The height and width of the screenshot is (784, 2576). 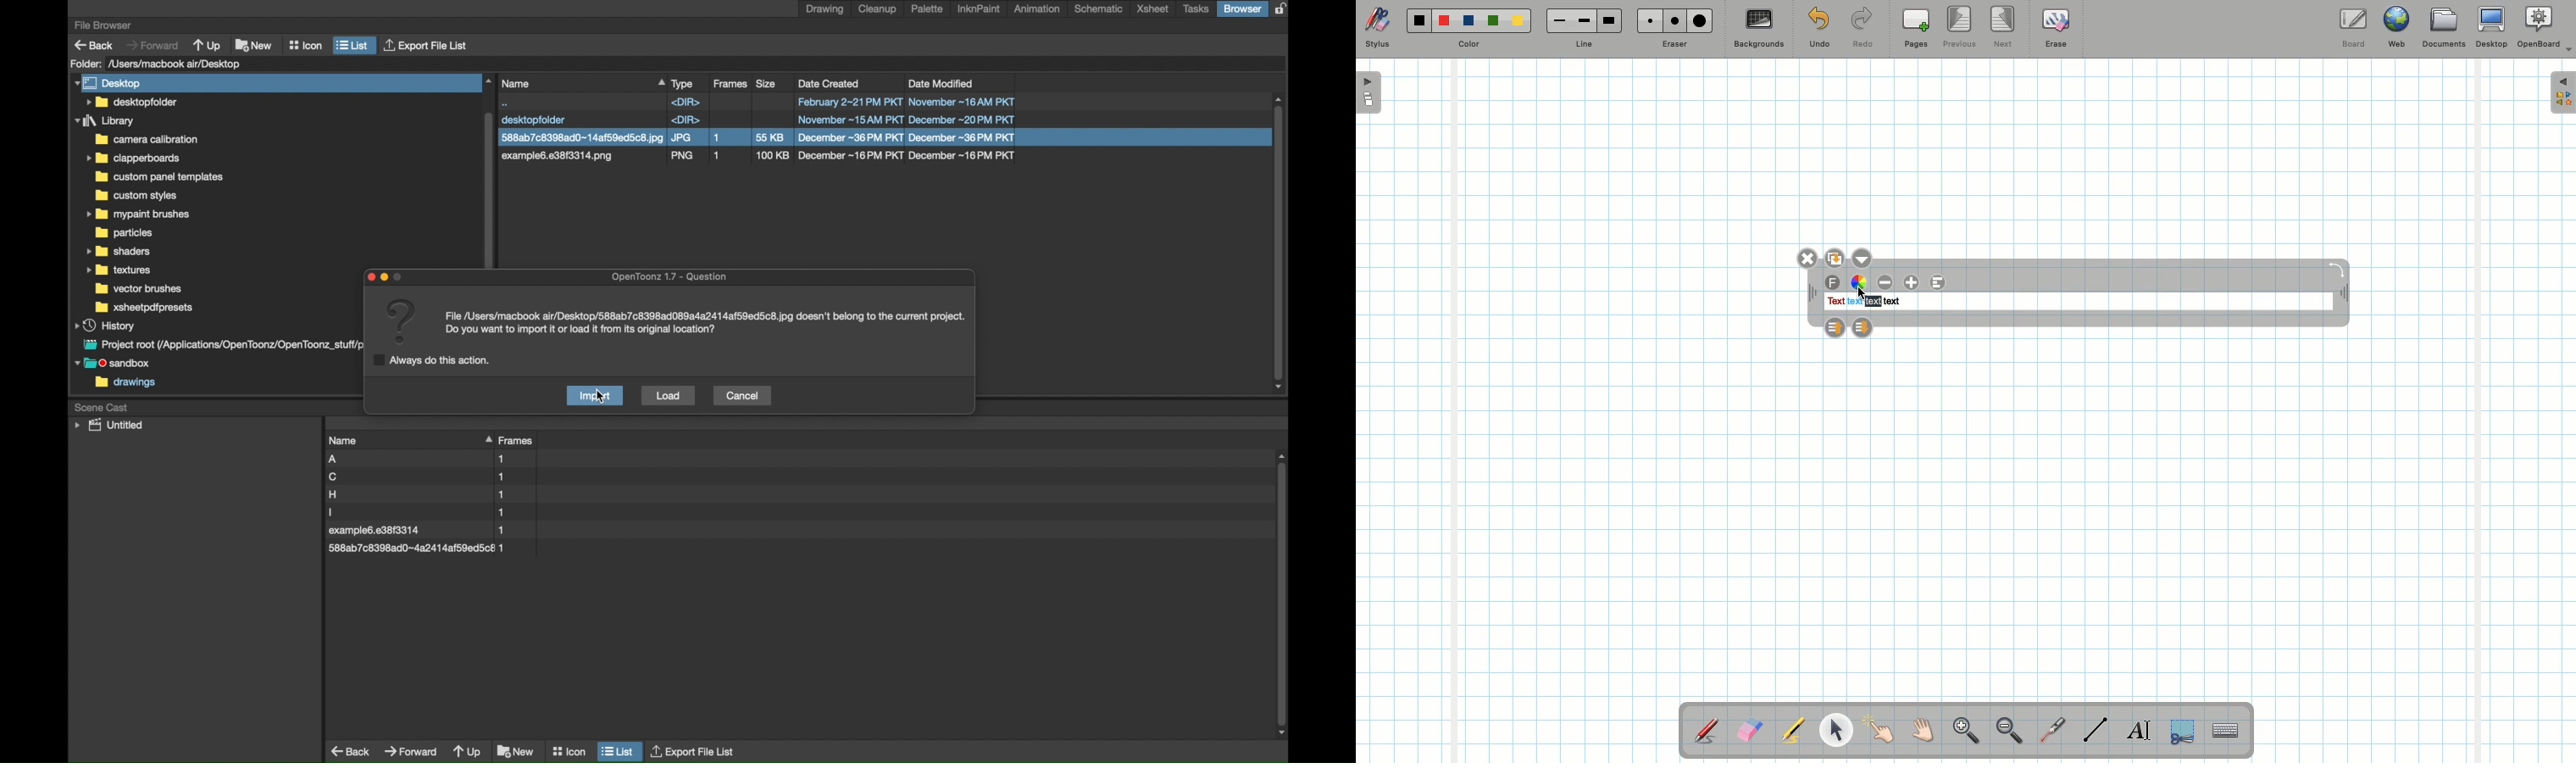 I want to click on Text input, so click(x=2226, y=726).